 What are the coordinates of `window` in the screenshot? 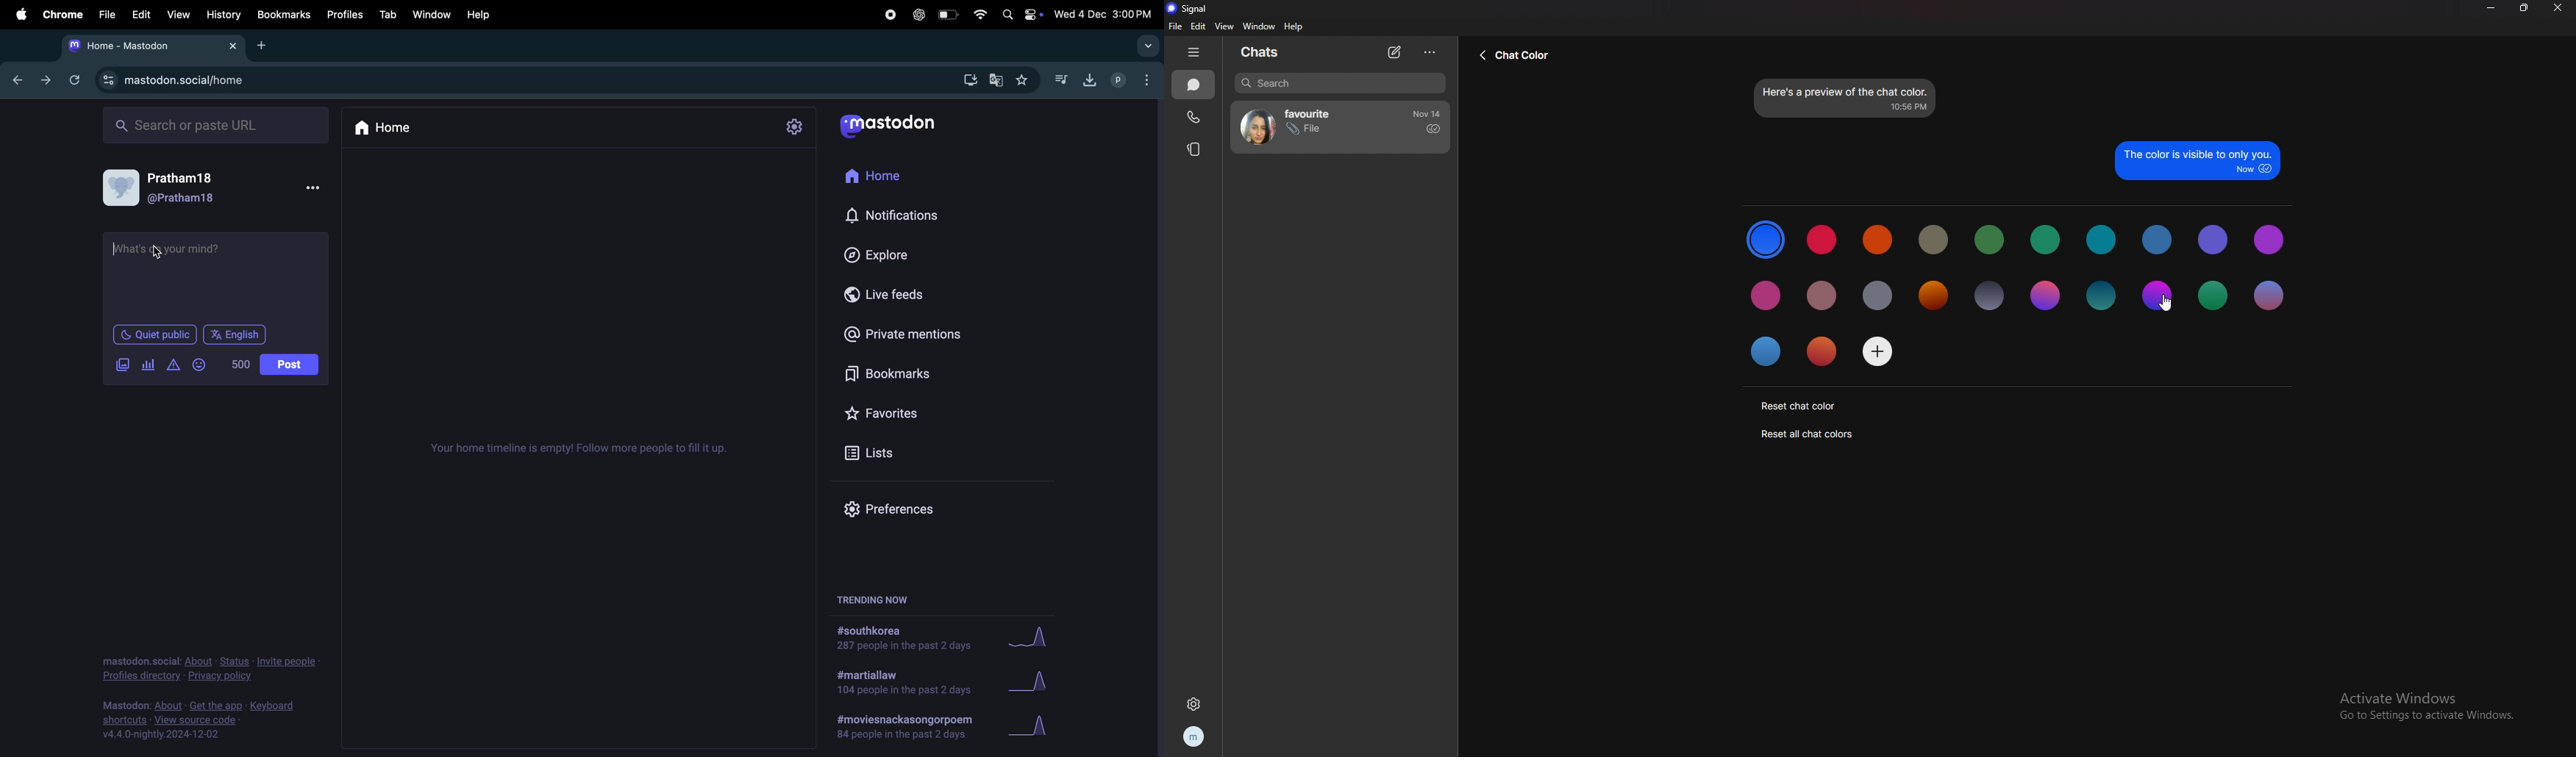 It's located at (431, 13).